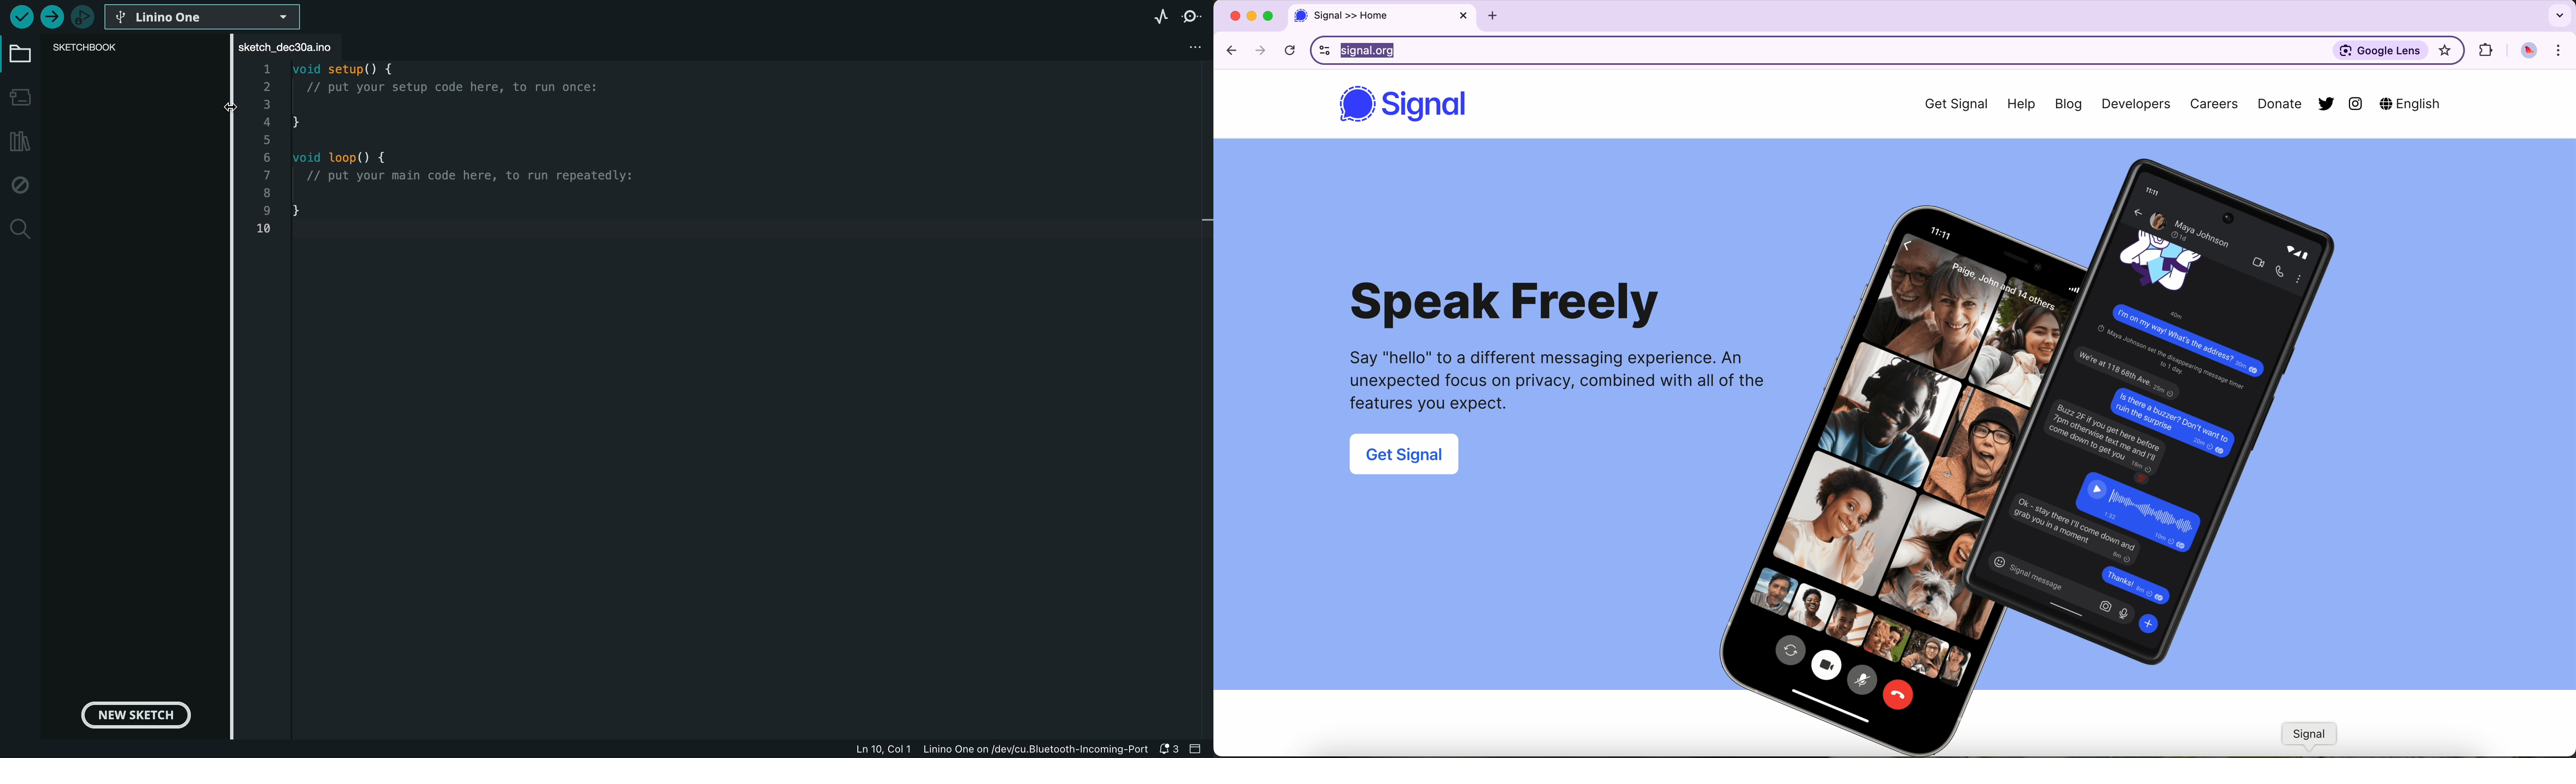 The height and width of the screenshot is (784, 2576). I want to click on Help, so click(2023, 103).